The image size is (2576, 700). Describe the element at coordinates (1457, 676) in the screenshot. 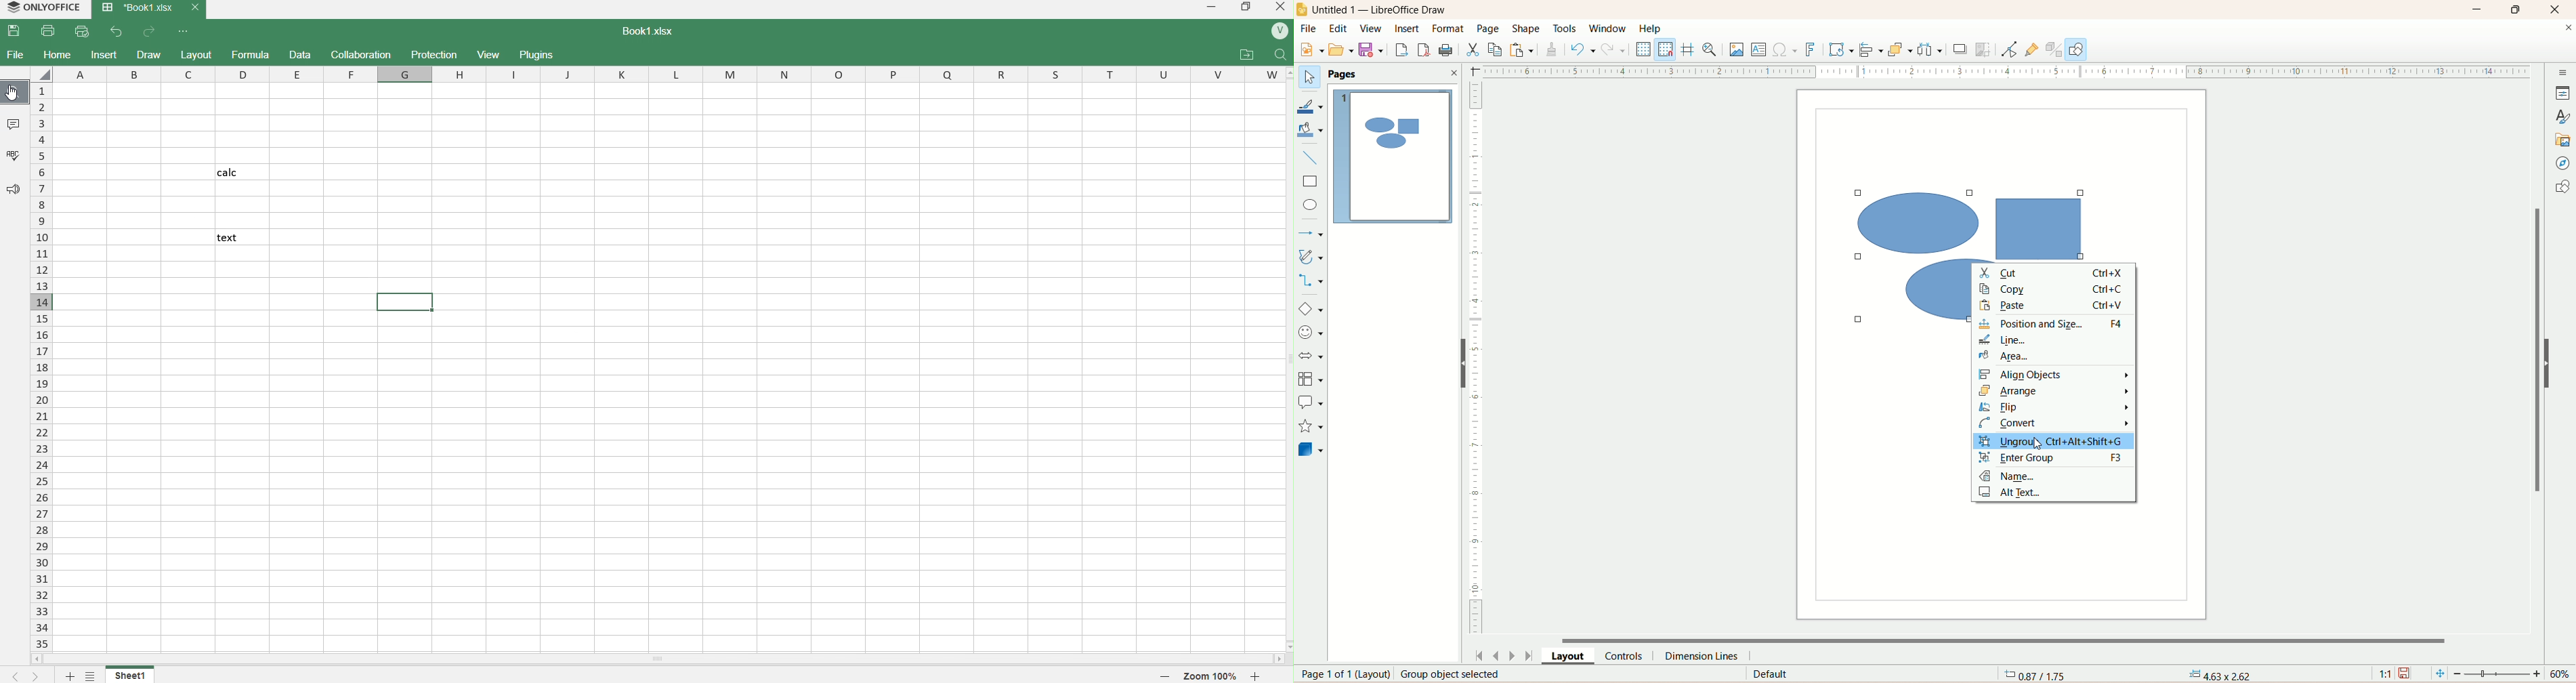

I see `group object selected` at that location.